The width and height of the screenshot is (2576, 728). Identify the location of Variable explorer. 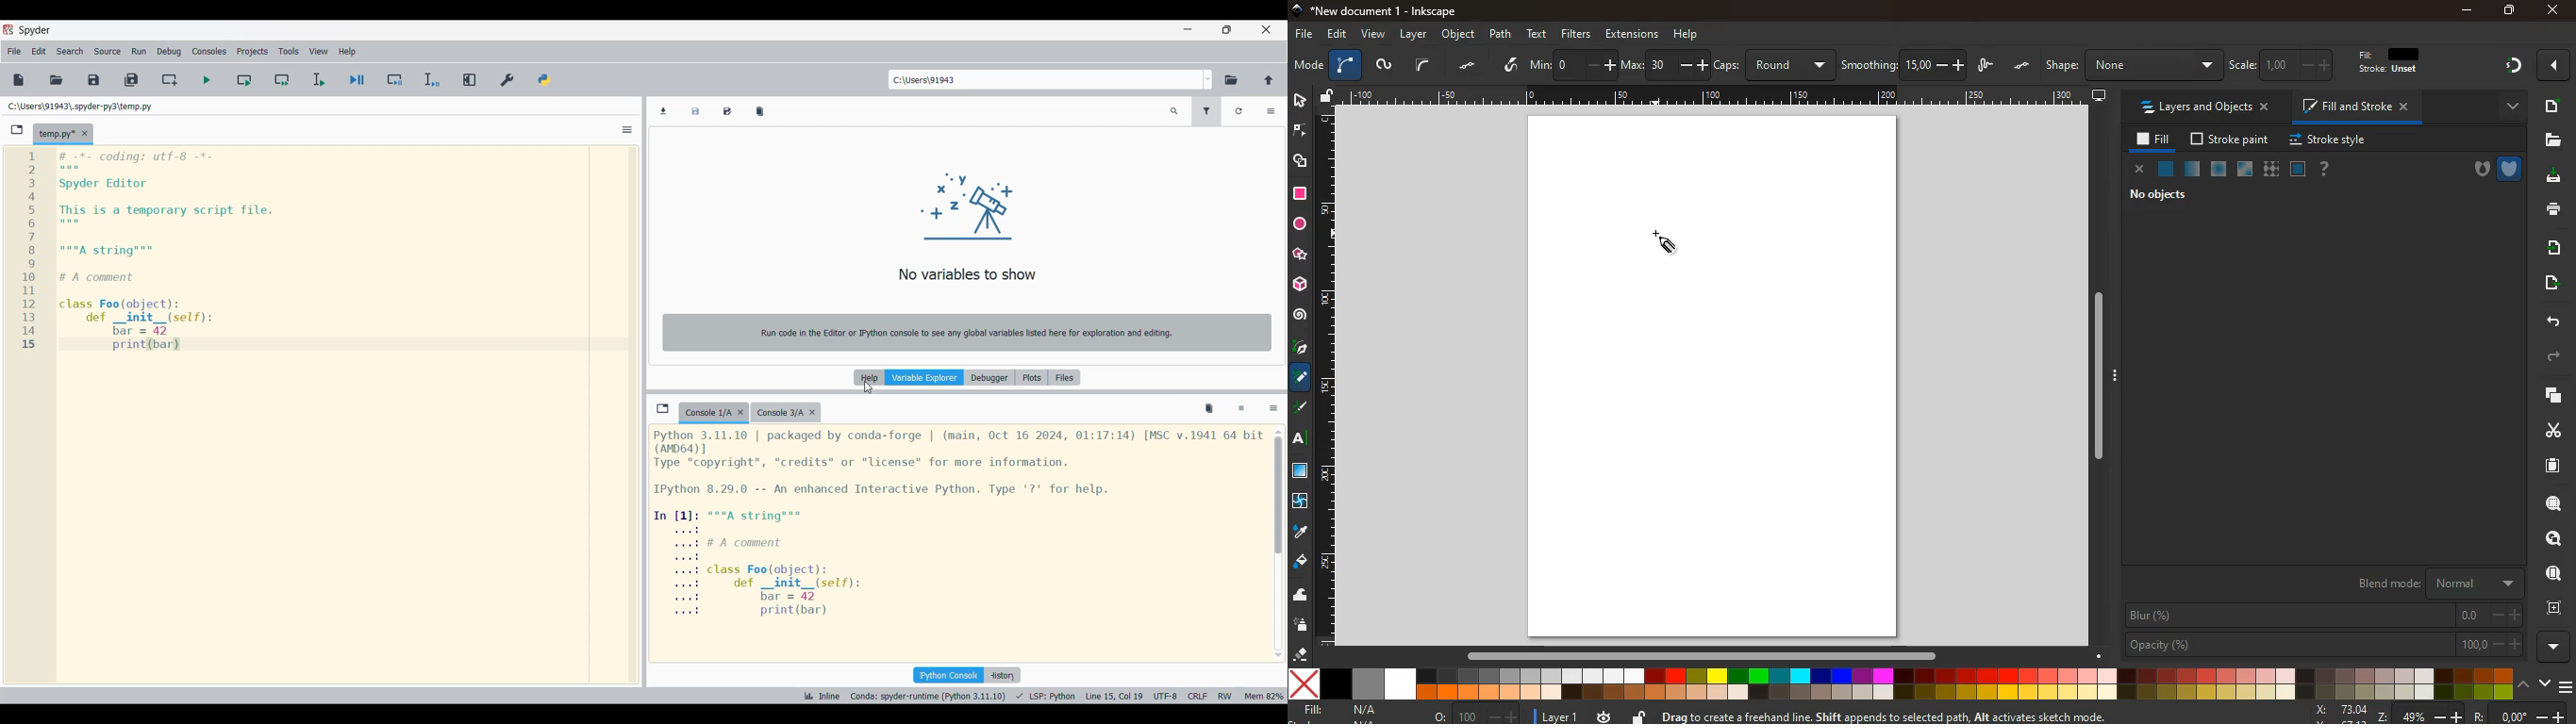
(924, 377).